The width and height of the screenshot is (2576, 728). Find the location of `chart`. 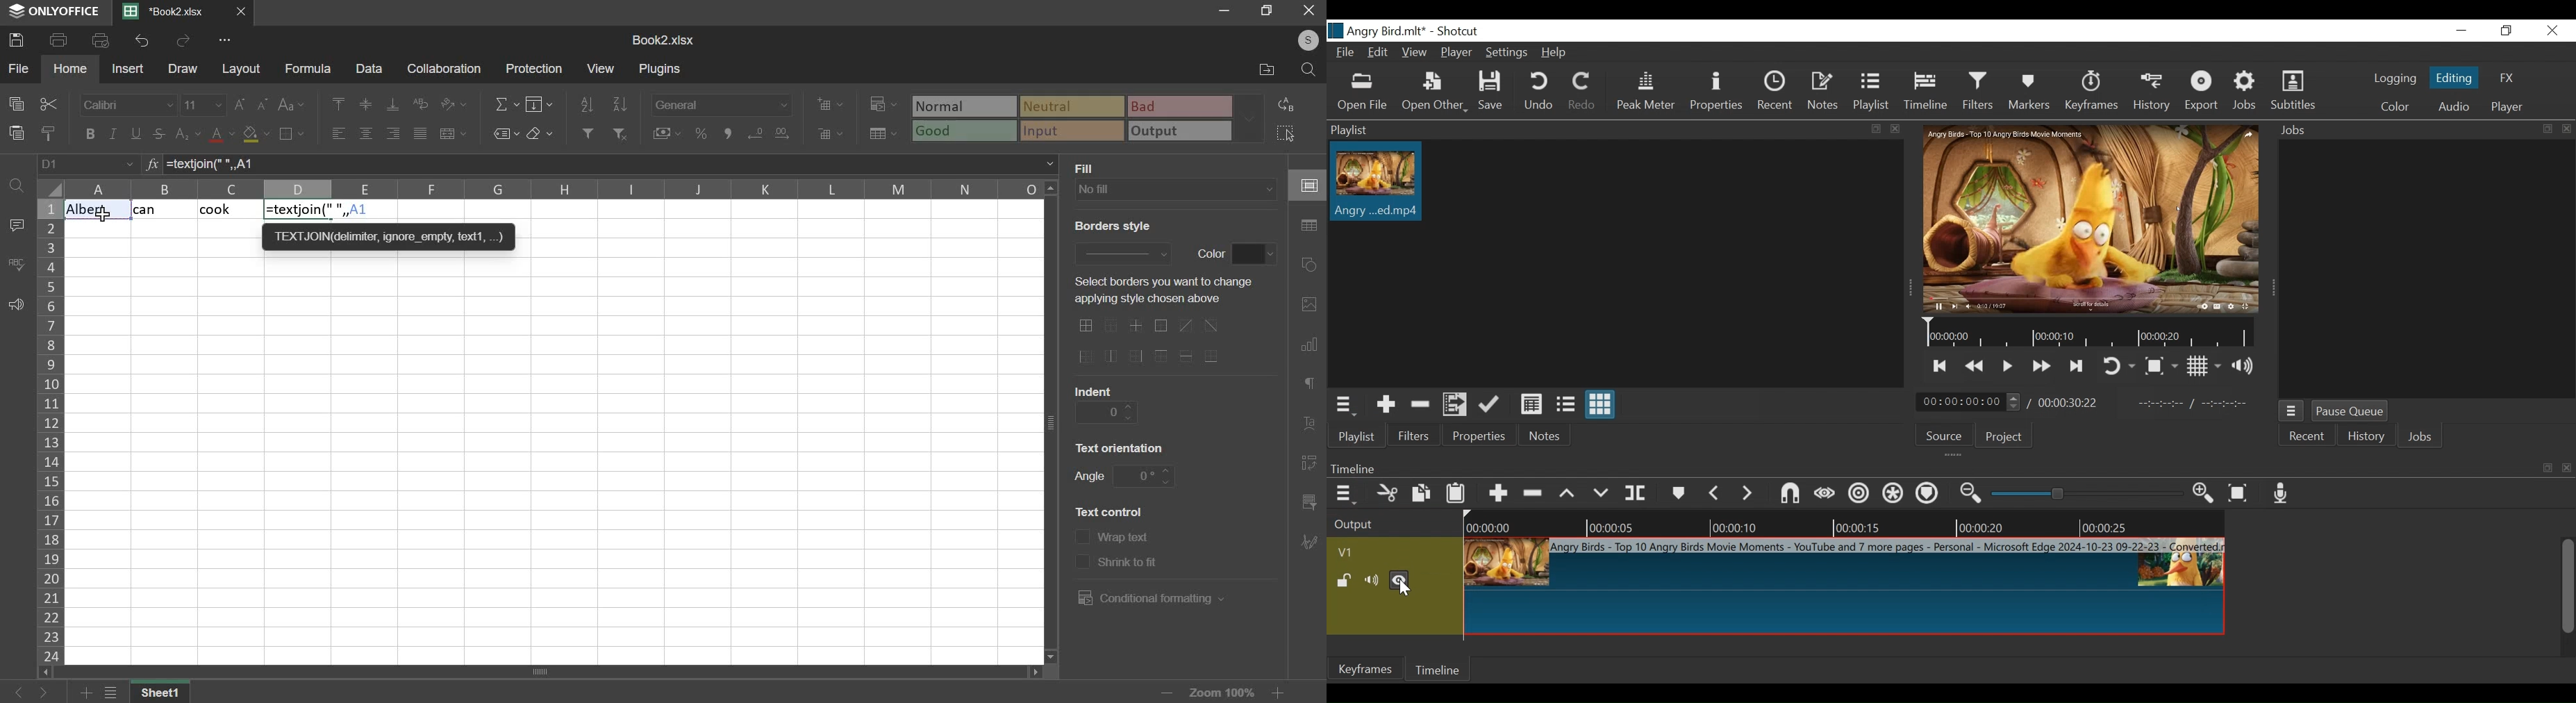

chart is located at coordinates (1308, 347).